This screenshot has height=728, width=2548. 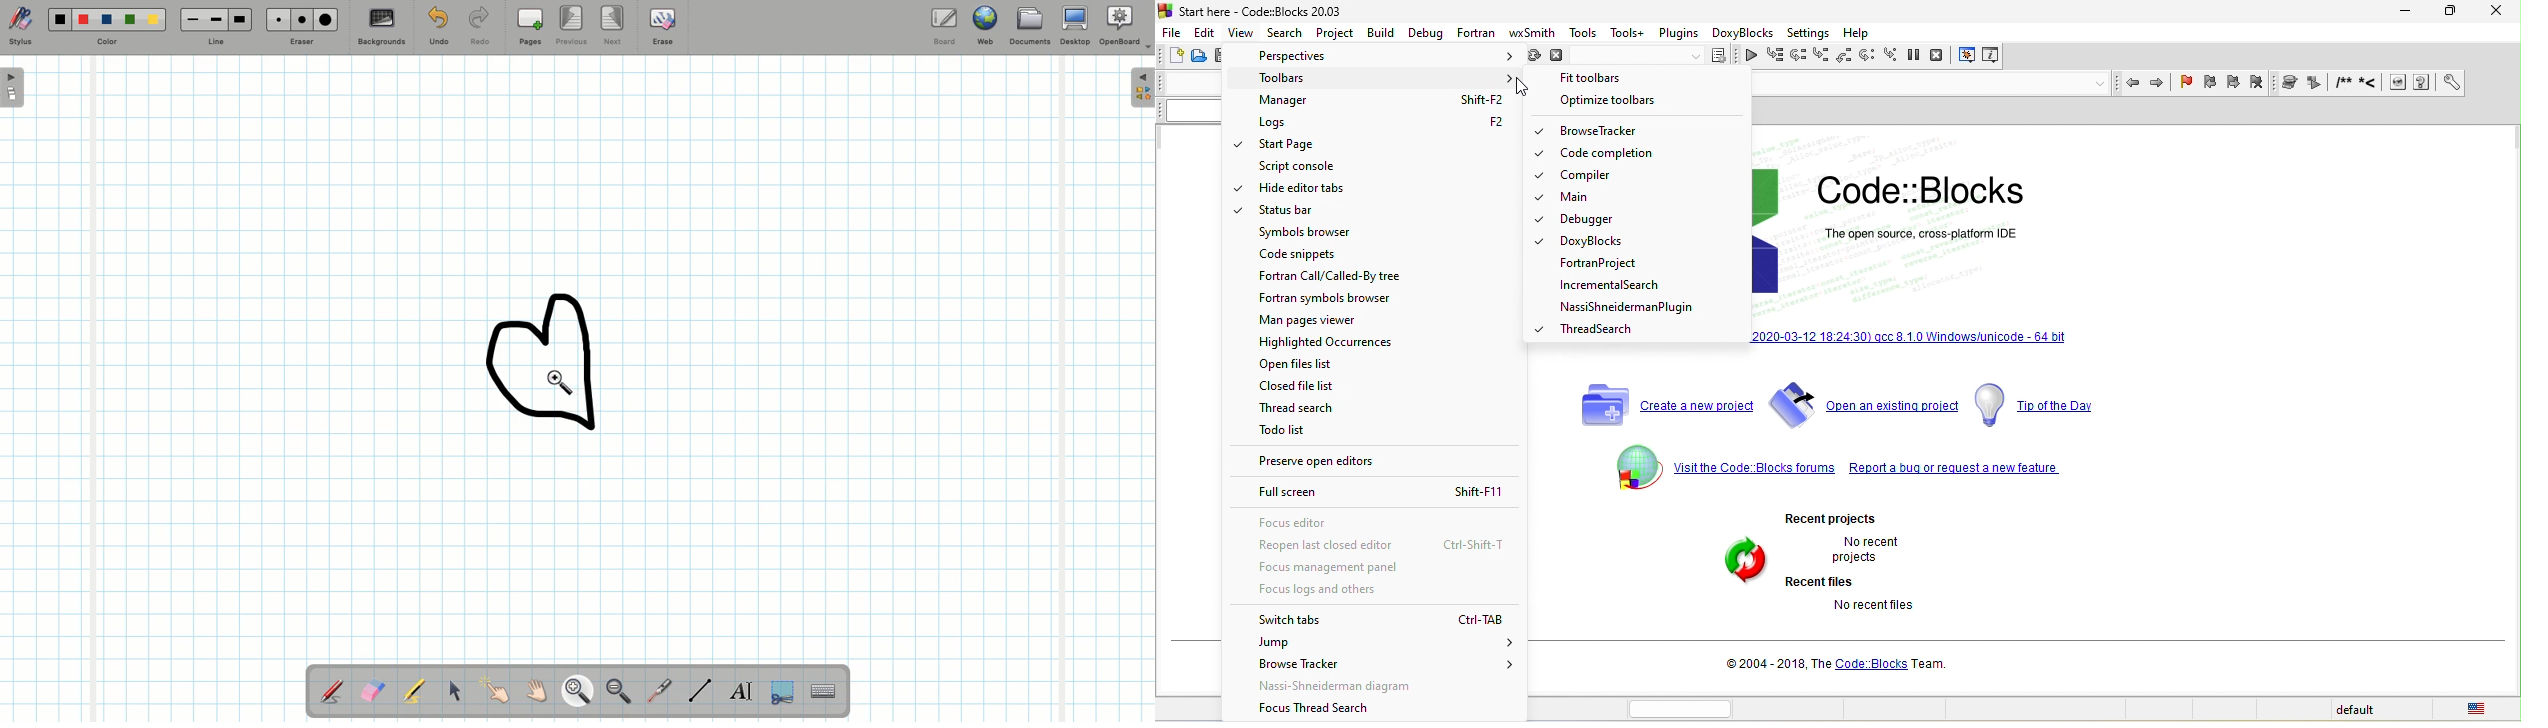 I want to click on file, so click(x=1174, y=31).